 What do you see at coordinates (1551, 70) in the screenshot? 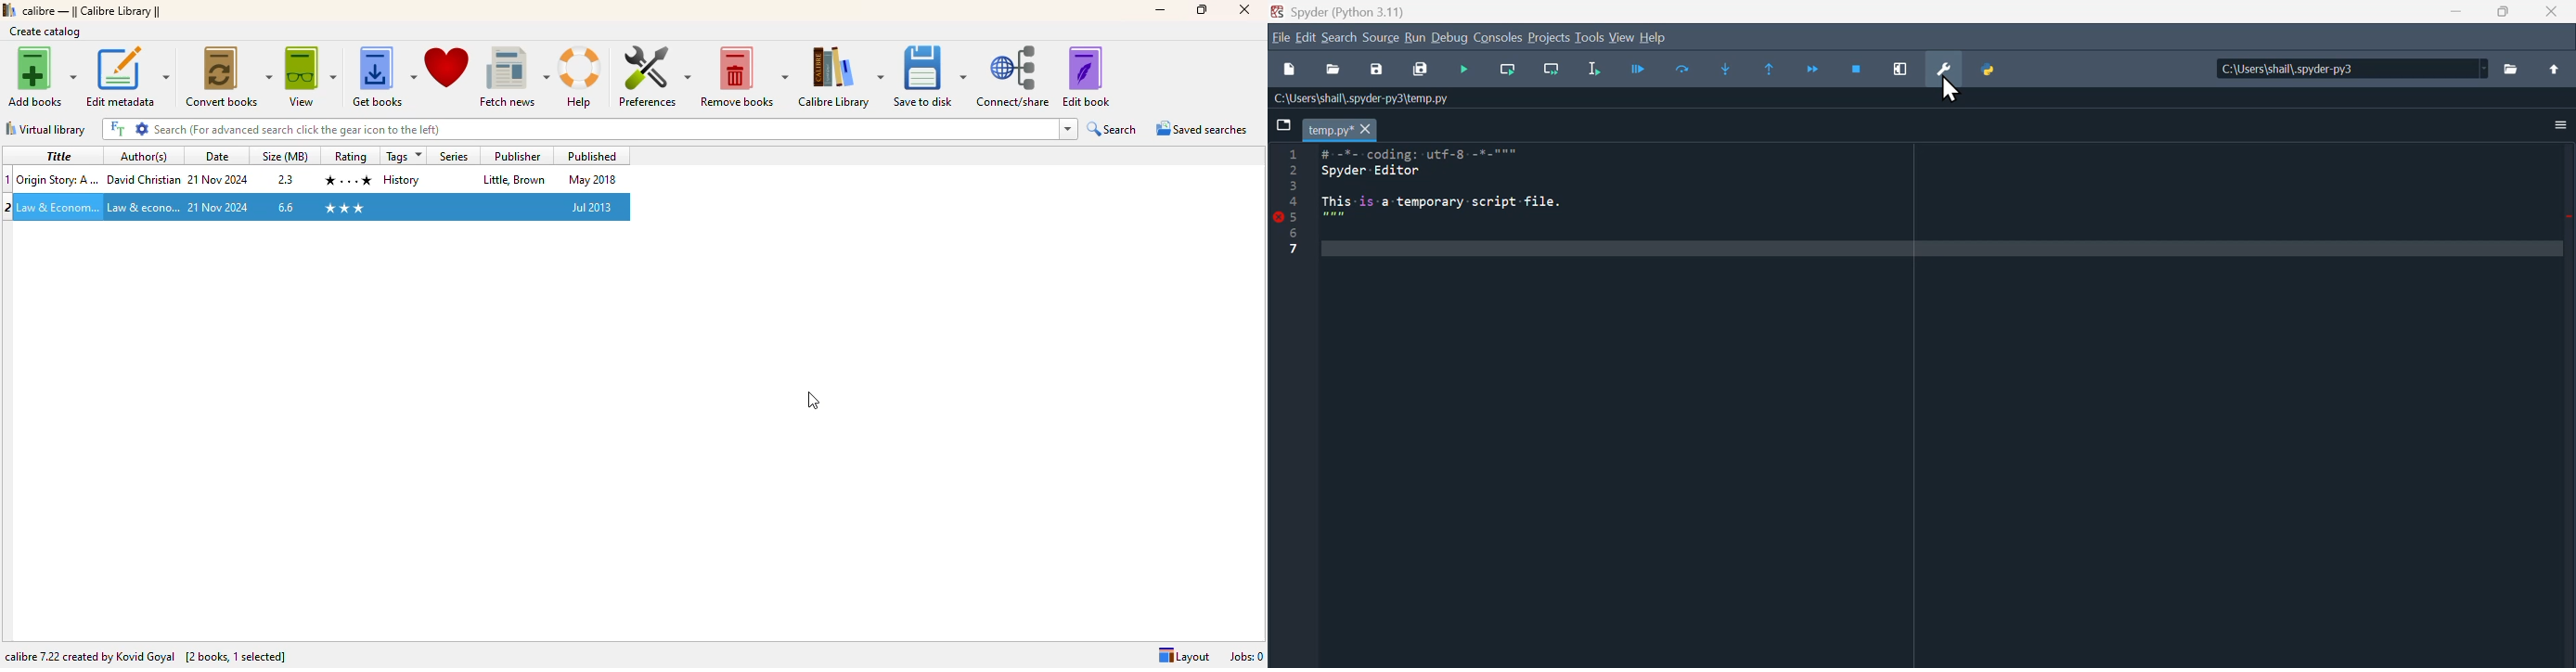
I see `Run current line and go to the next one` at bounding box center [1551, 70].